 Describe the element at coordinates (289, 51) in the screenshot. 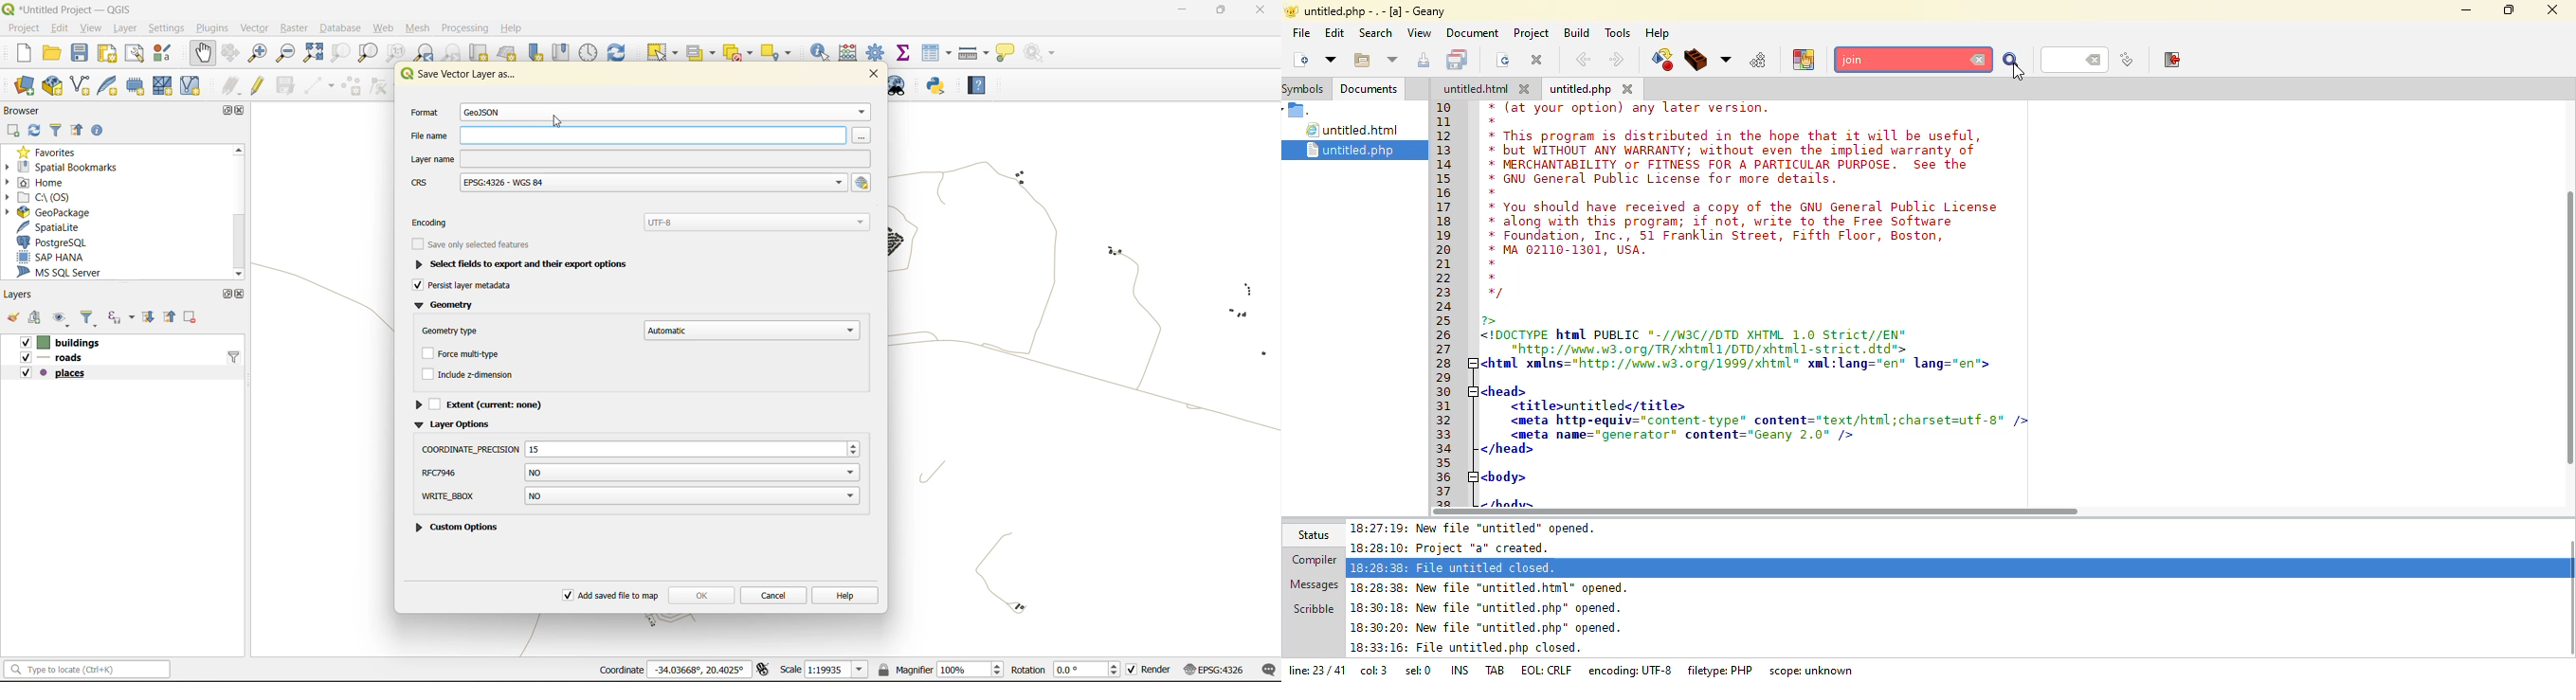

I see `zoom out` at that location.